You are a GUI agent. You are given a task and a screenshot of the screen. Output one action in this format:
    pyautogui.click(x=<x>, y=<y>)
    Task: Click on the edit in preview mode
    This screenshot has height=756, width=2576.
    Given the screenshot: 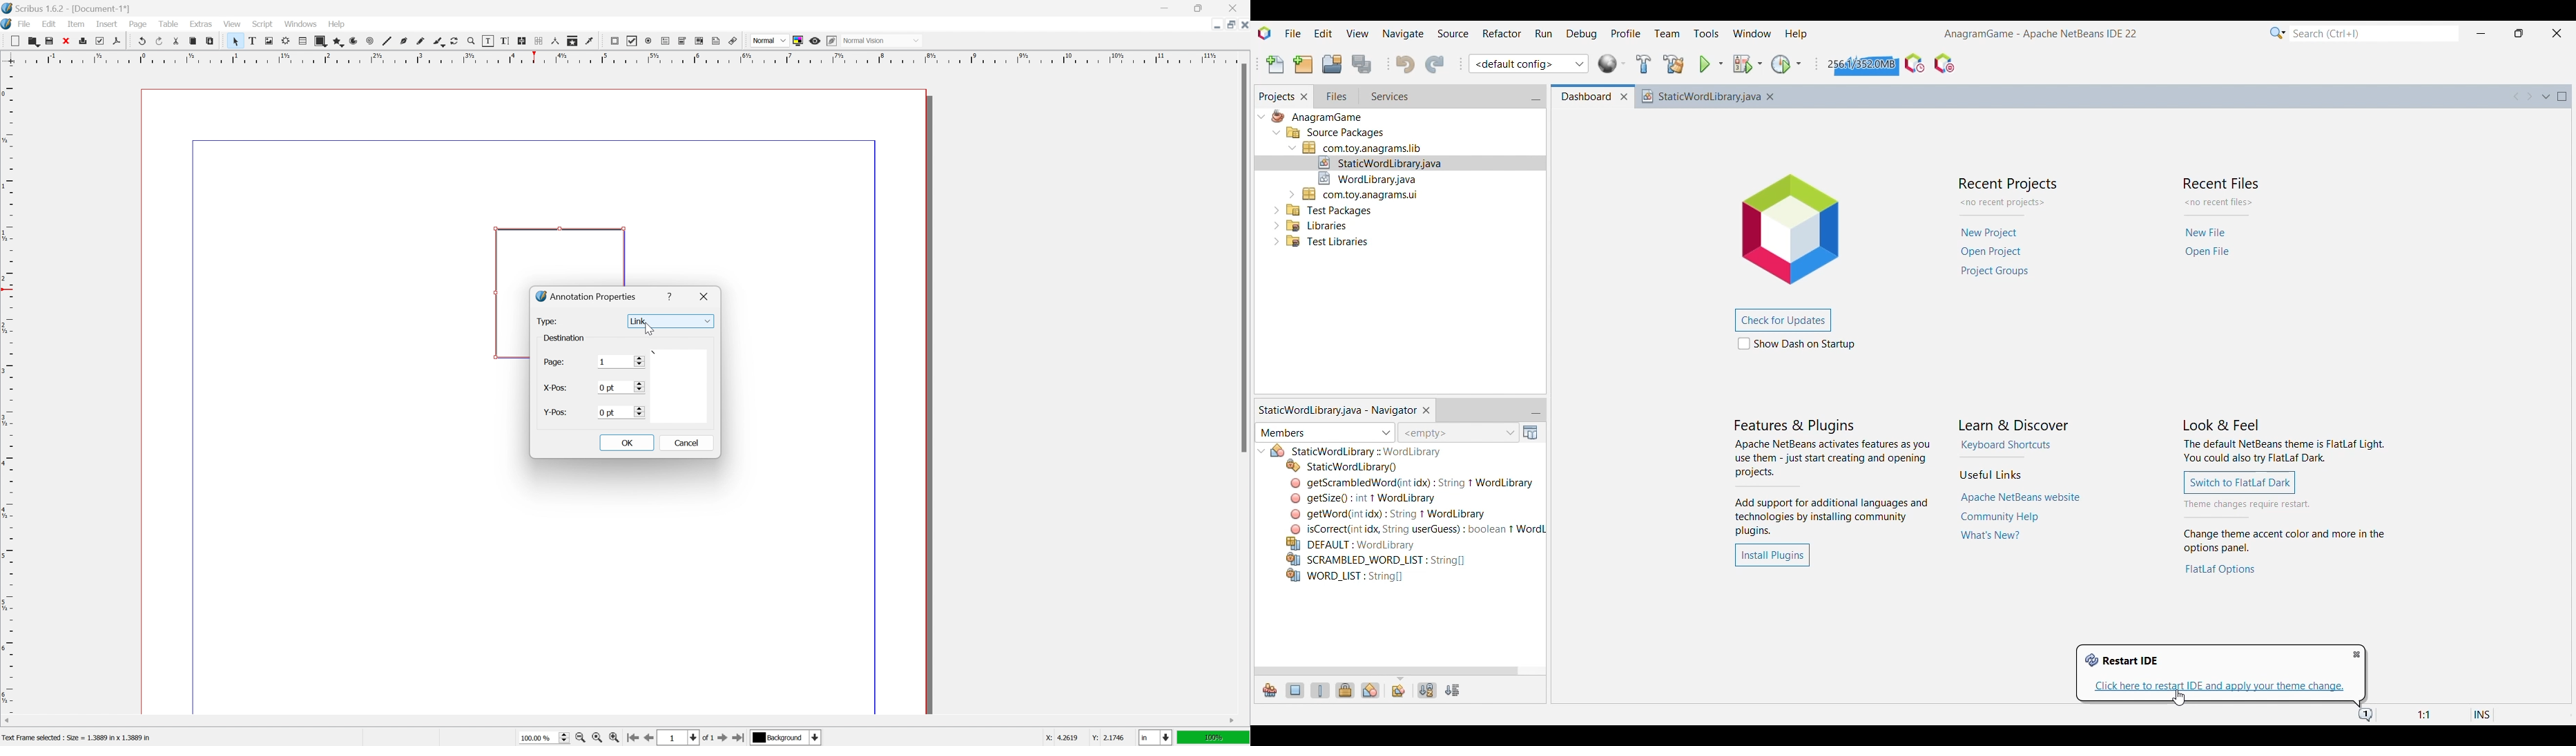 What is the action you would take?
    pyautogui.click(x=832, y=41)
    